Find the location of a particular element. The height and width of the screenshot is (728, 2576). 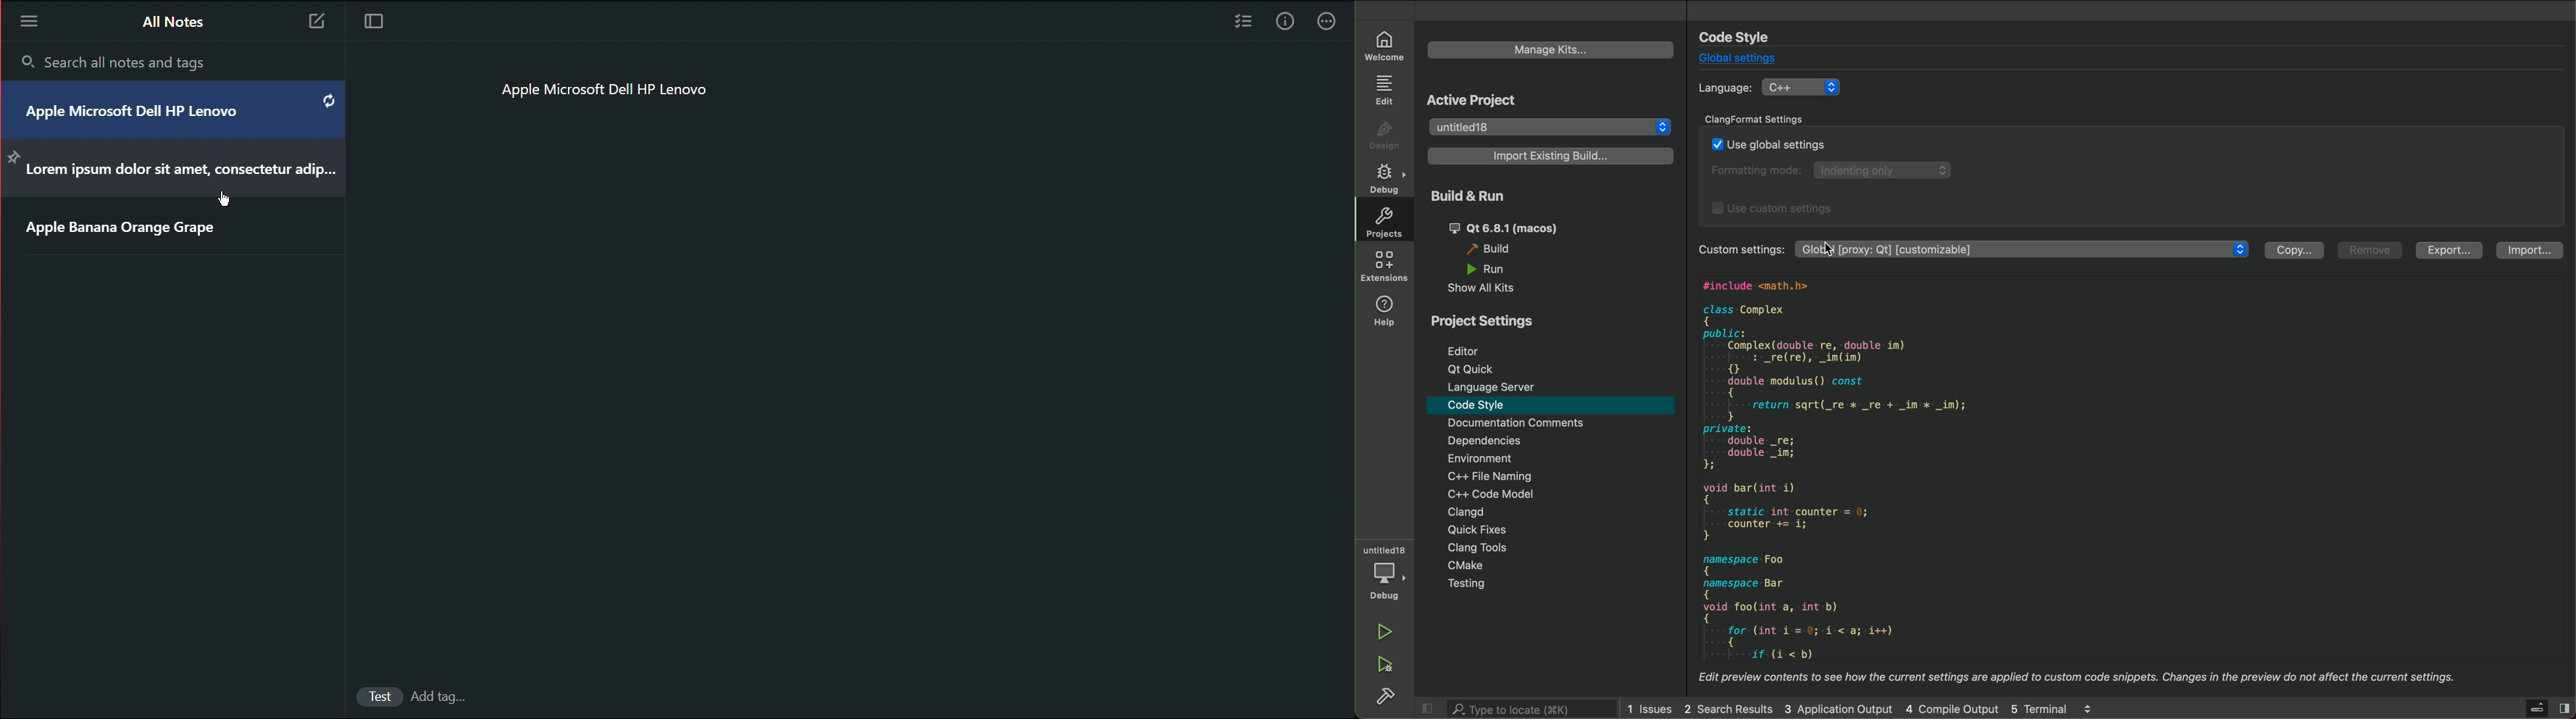

run debug is located at coordinates (1386, 665).